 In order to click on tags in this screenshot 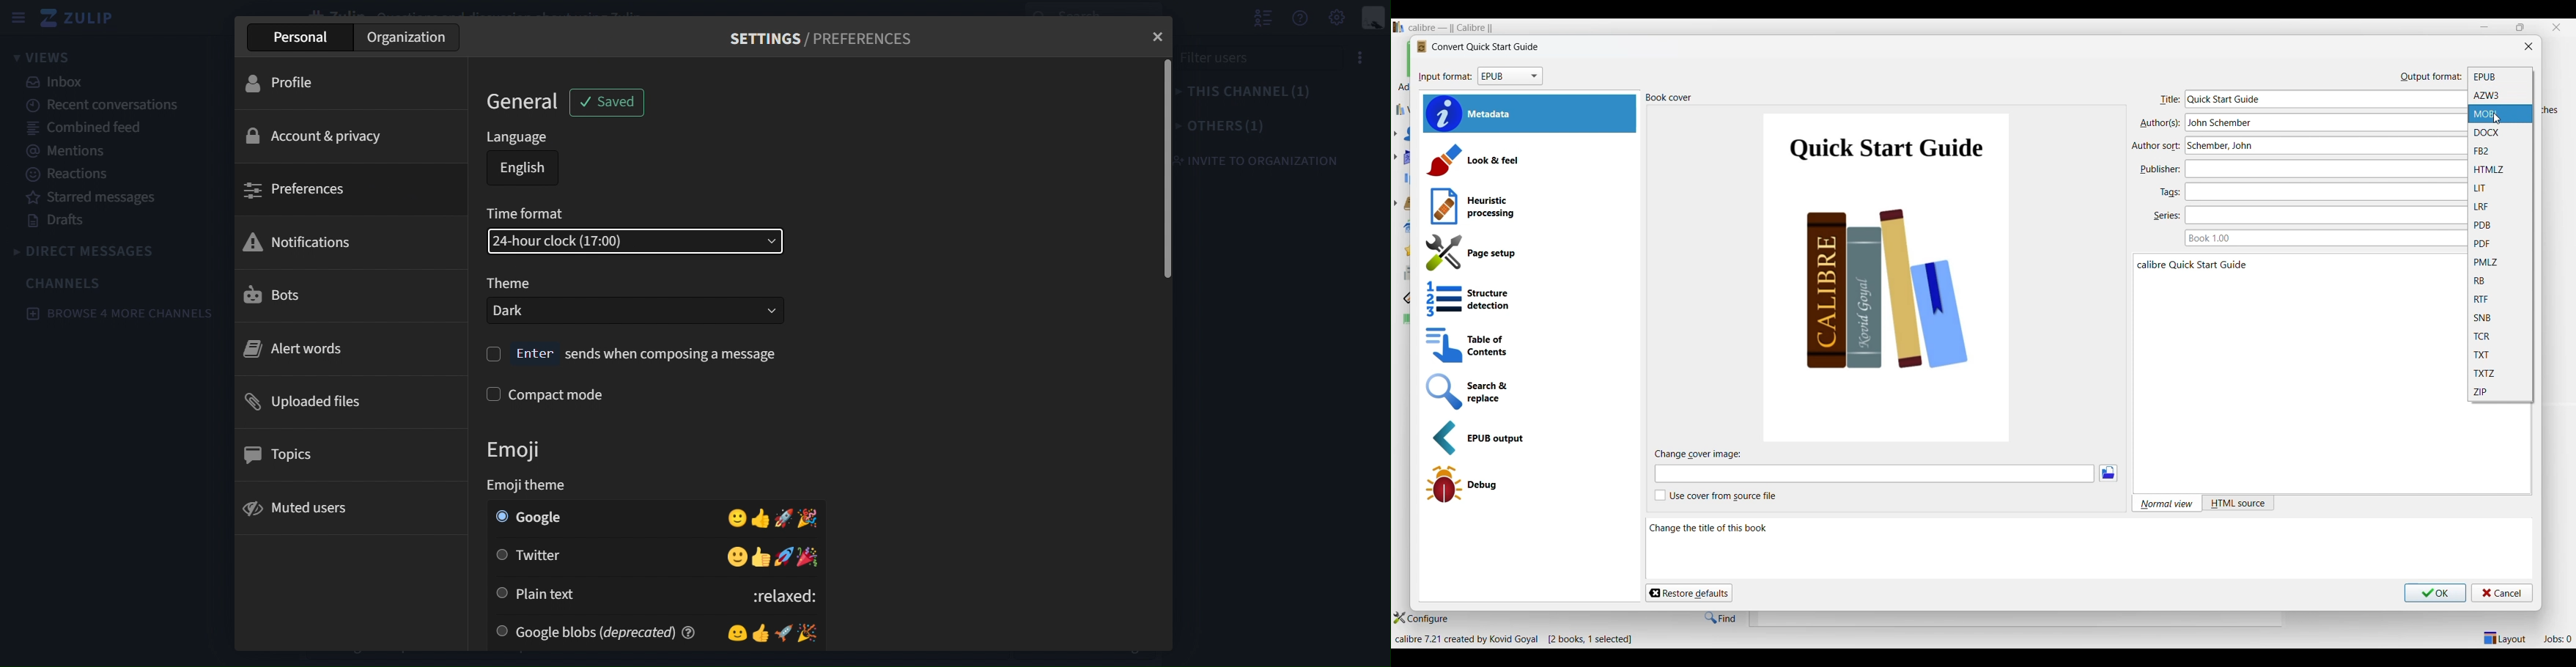, I will do `click(2170, 191)`.